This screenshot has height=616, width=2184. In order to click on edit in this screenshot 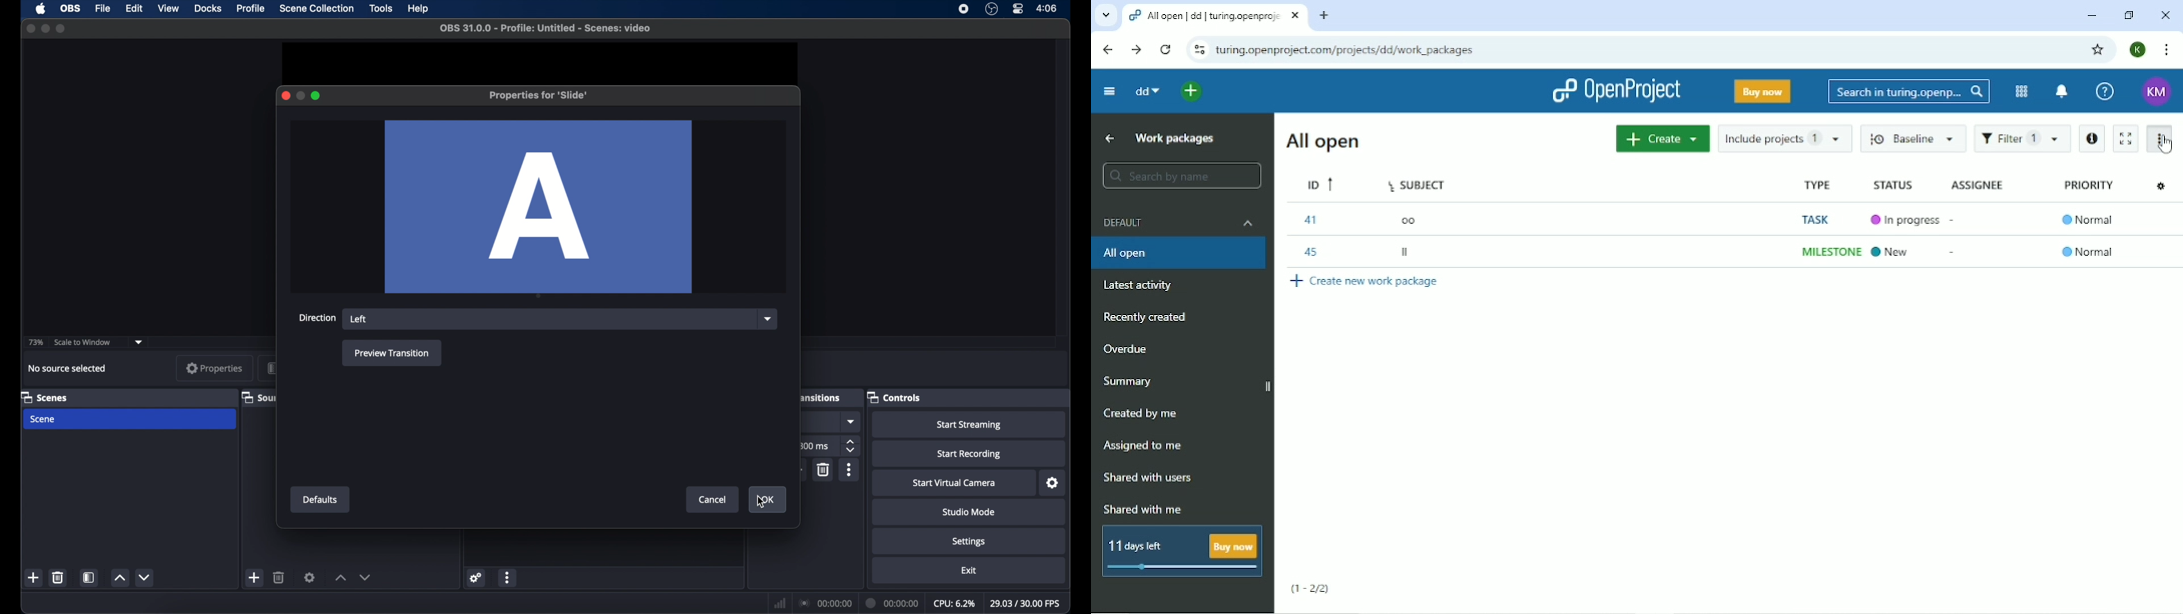, I will do `click(134, 9)`.